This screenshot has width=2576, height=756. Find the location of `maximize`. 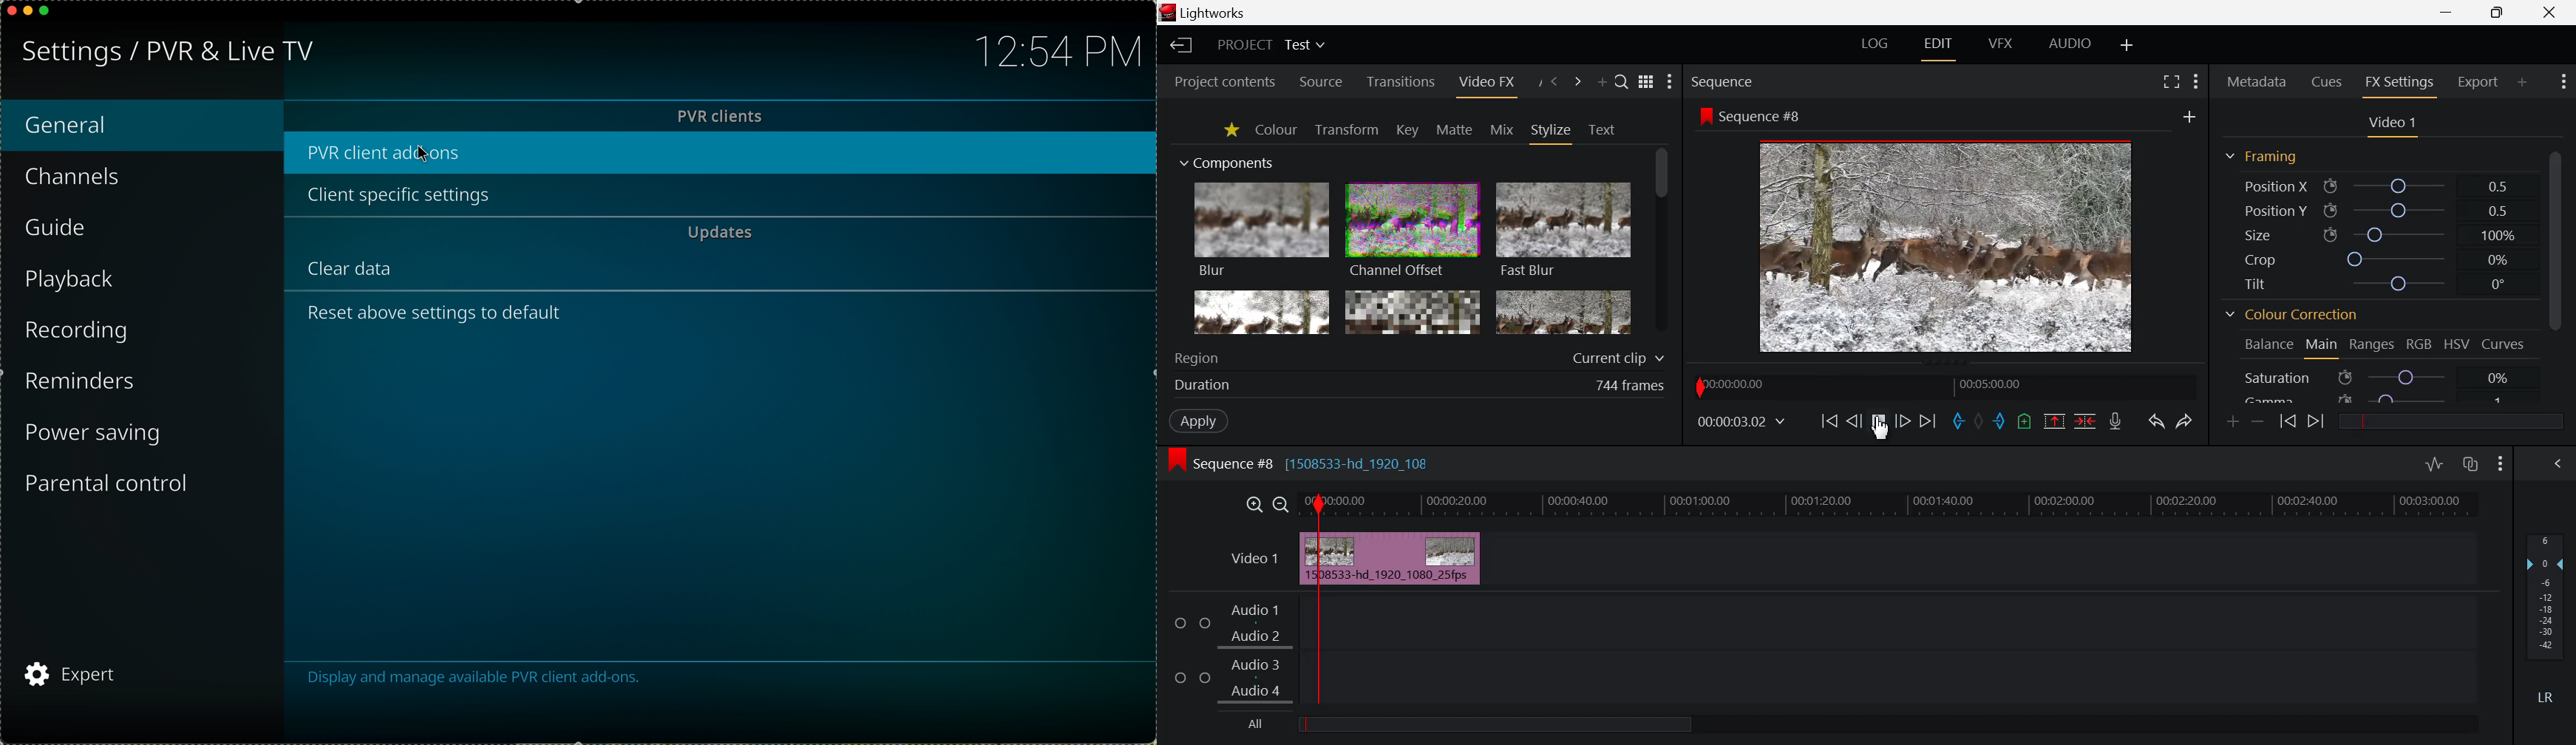

maximize is located at coordinates (45, 14).